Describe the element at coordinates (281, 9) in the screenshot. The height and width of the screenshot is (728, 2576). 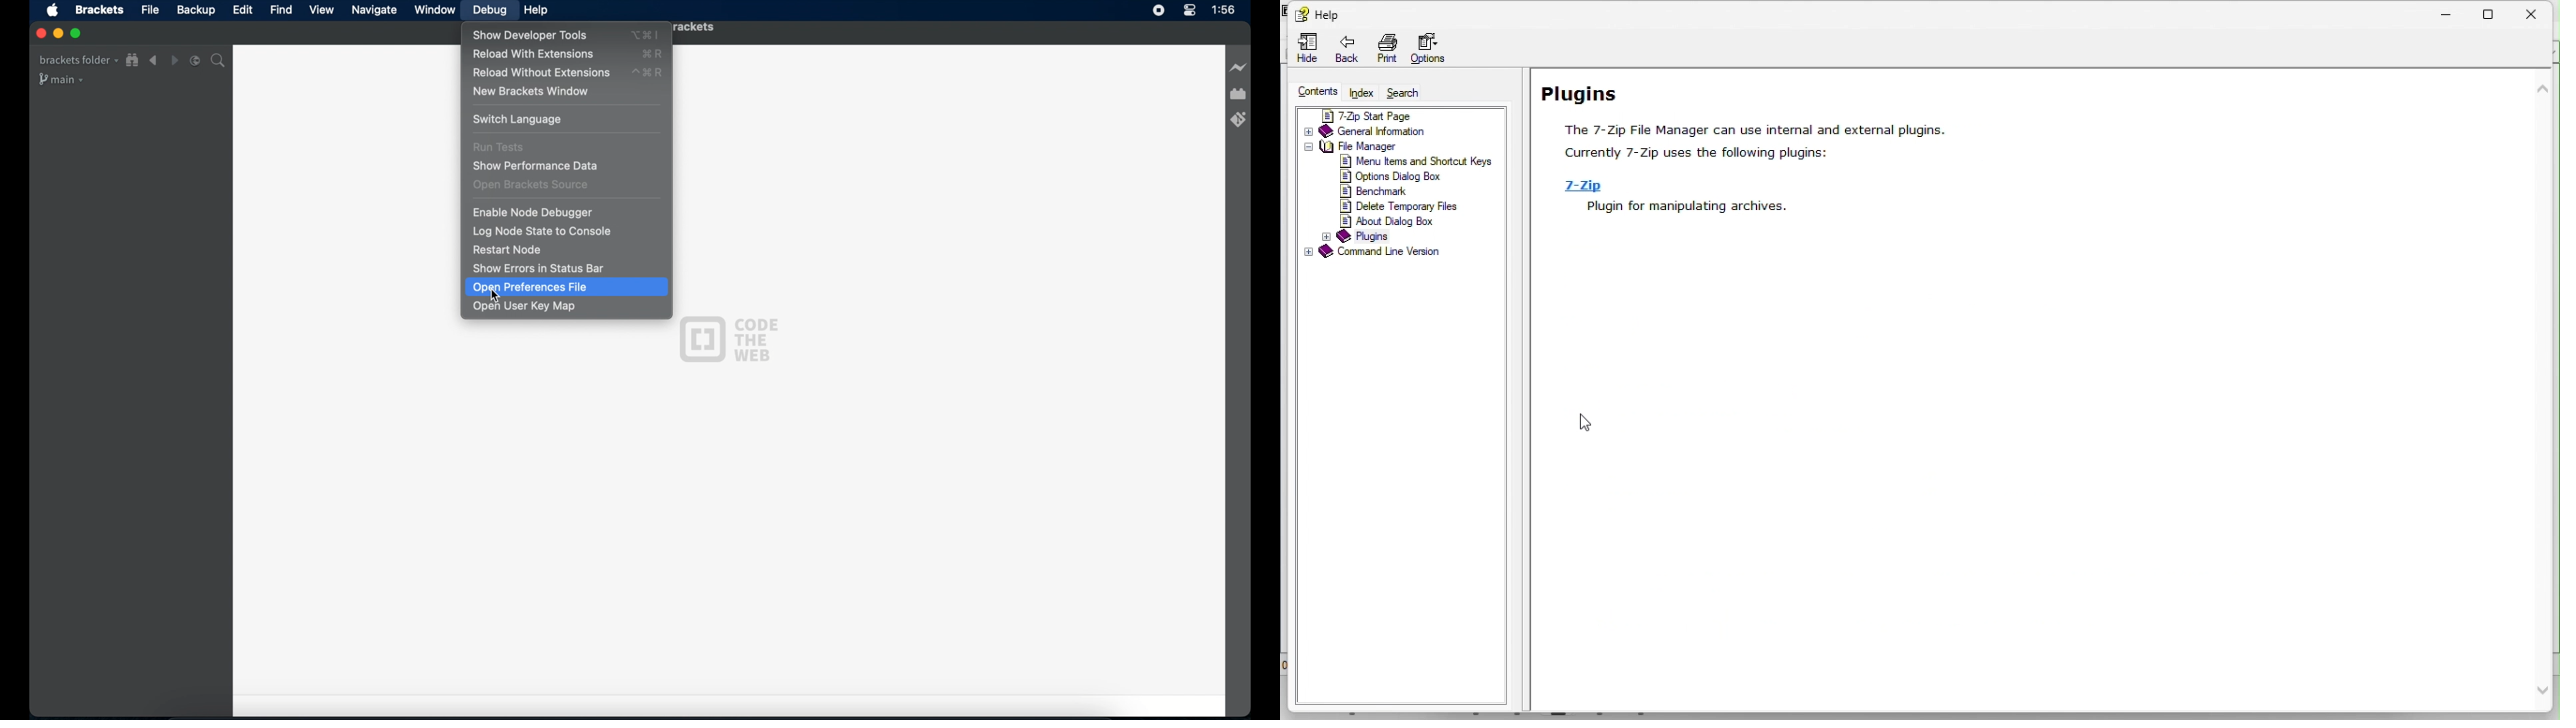
I see `find` at that location.